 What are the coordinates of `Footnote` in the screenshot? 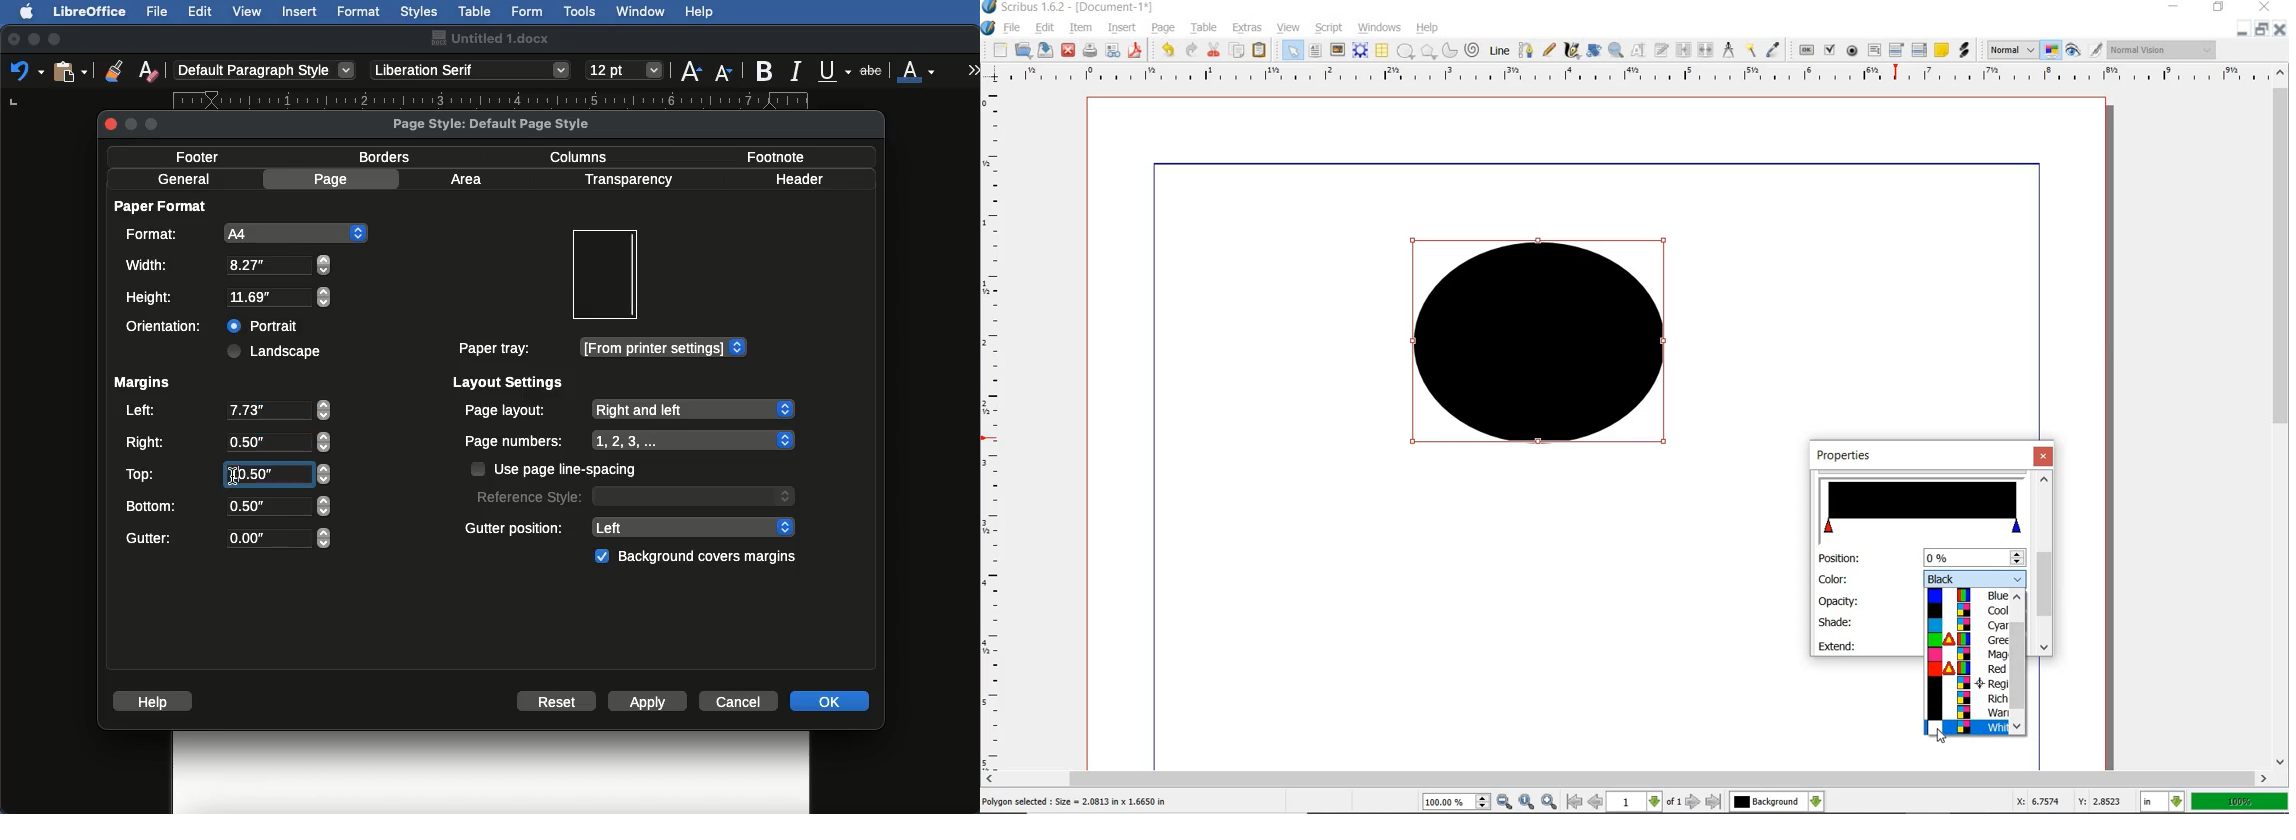 It's located at (774, 156).